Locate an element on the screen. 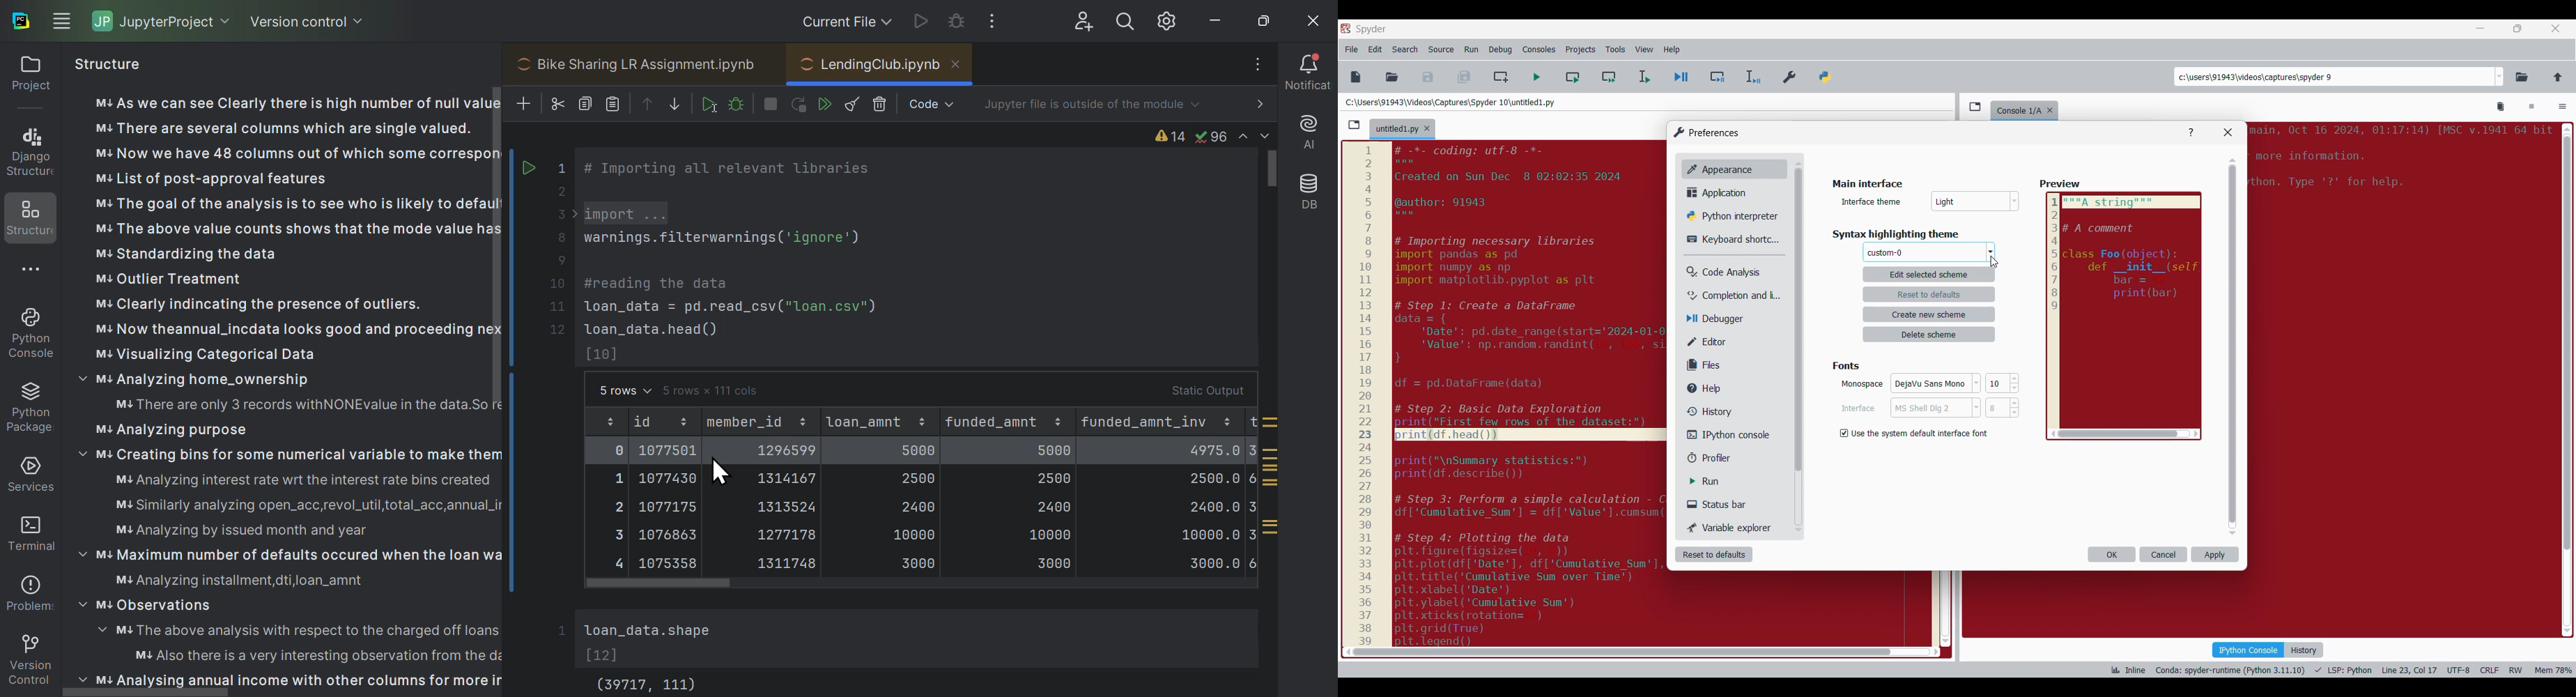  Code details is located at coordinates (2340, 670).